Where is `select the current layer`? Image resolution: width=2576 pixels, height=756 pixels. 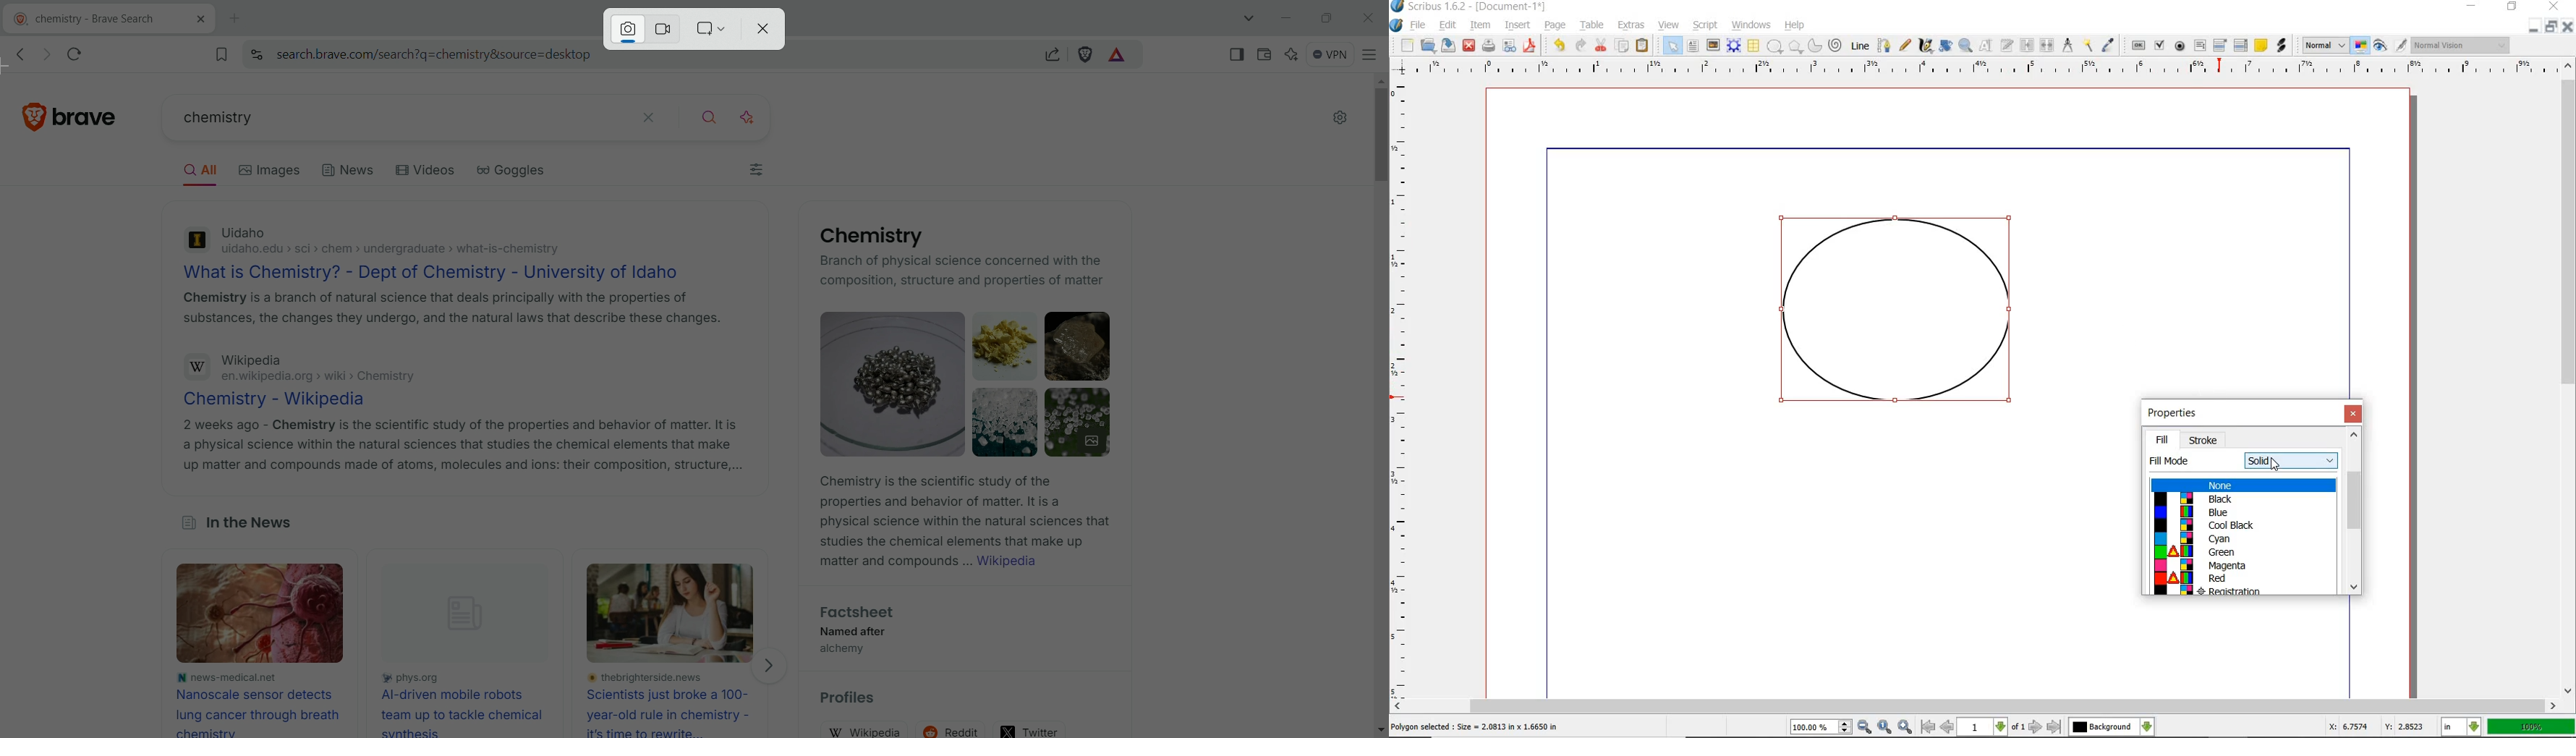 select the current layer is located at coordinates (2147, 727).